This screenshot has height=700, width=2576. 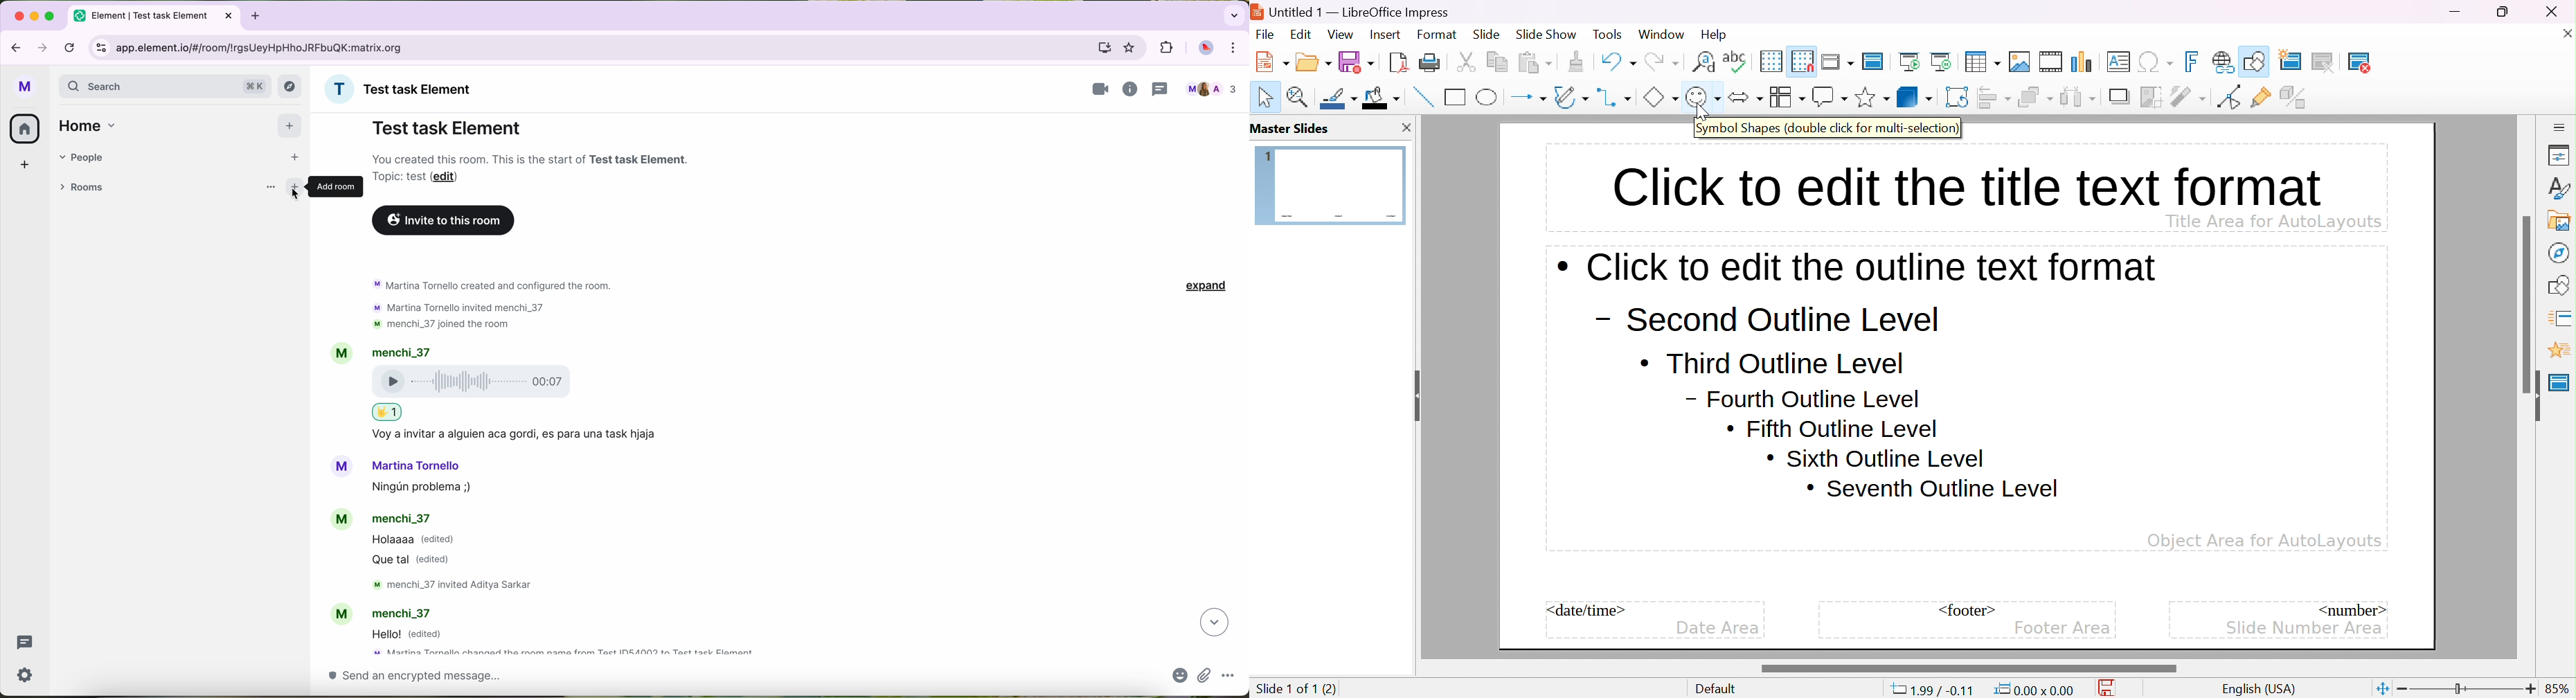 I want to click on account, so click(x=388, y=612).